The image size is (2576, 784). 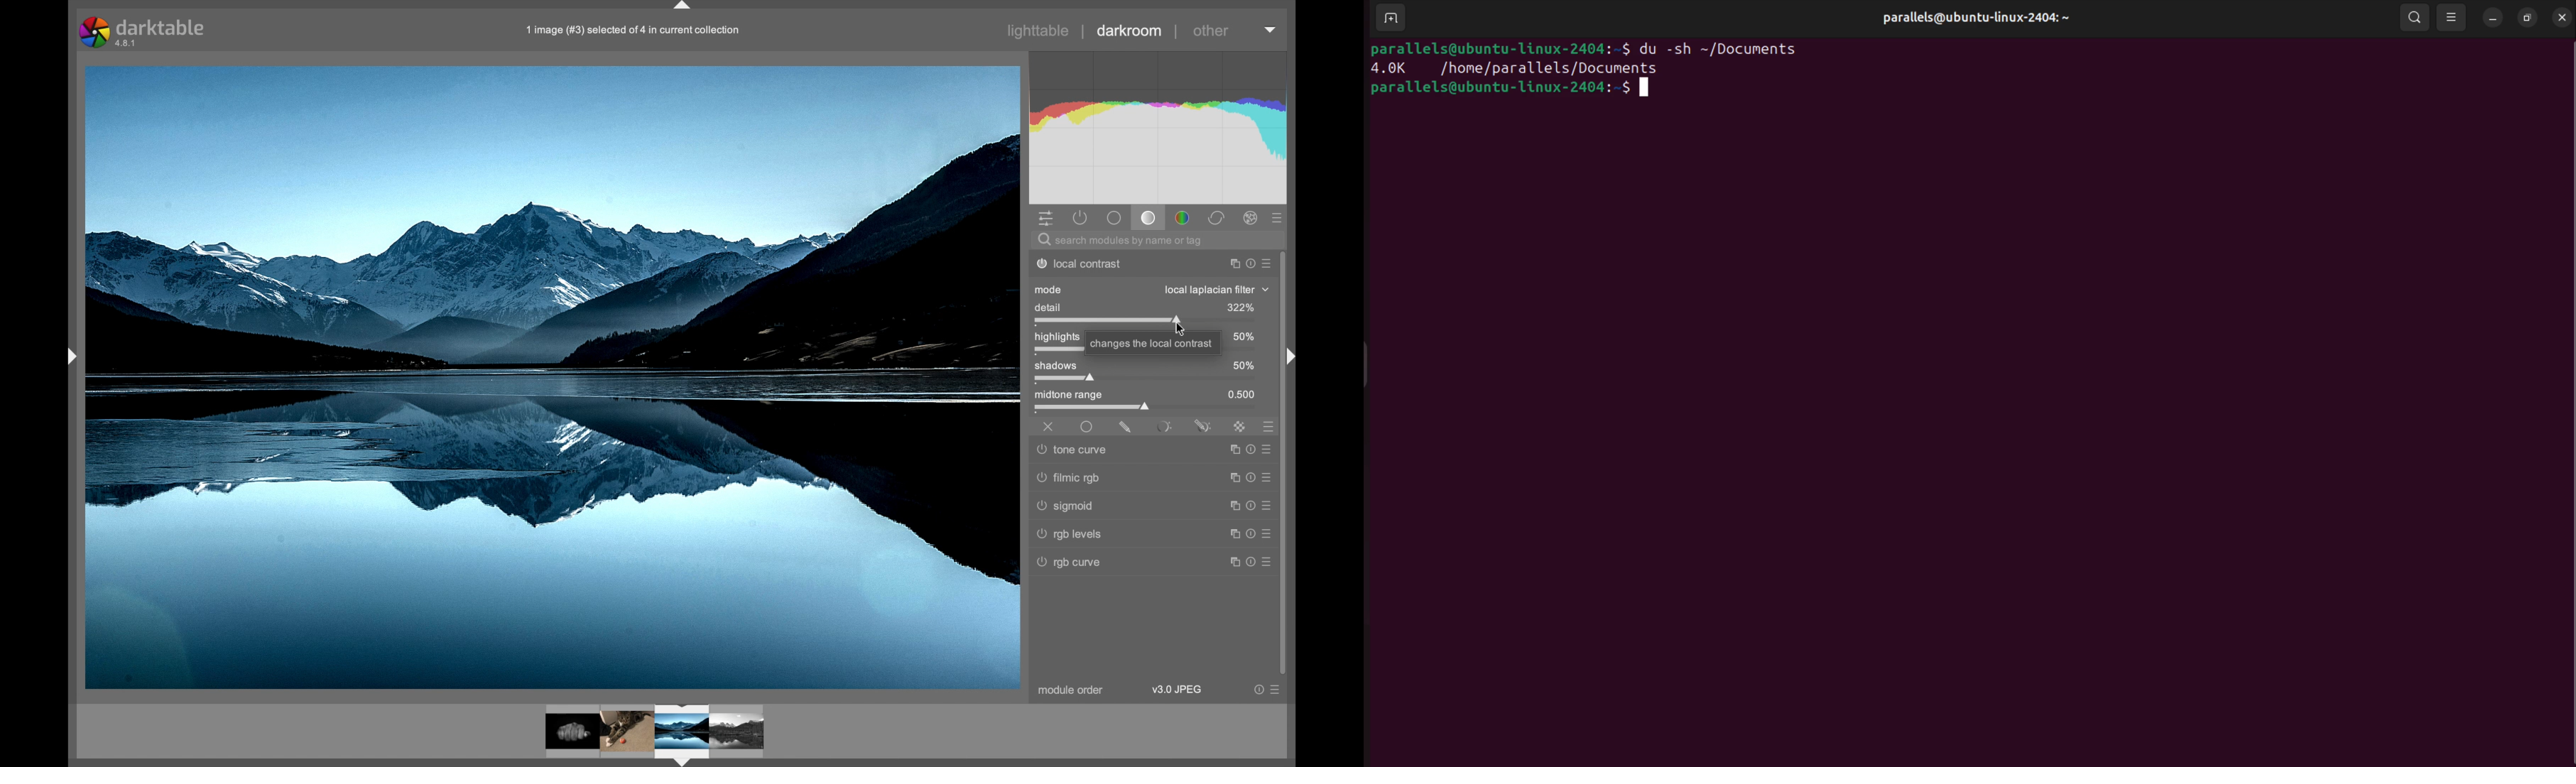 What do you see at coordinates (1038, 31) in the screenshot?
I see `lighttable` at bounding box center [1038, 31].